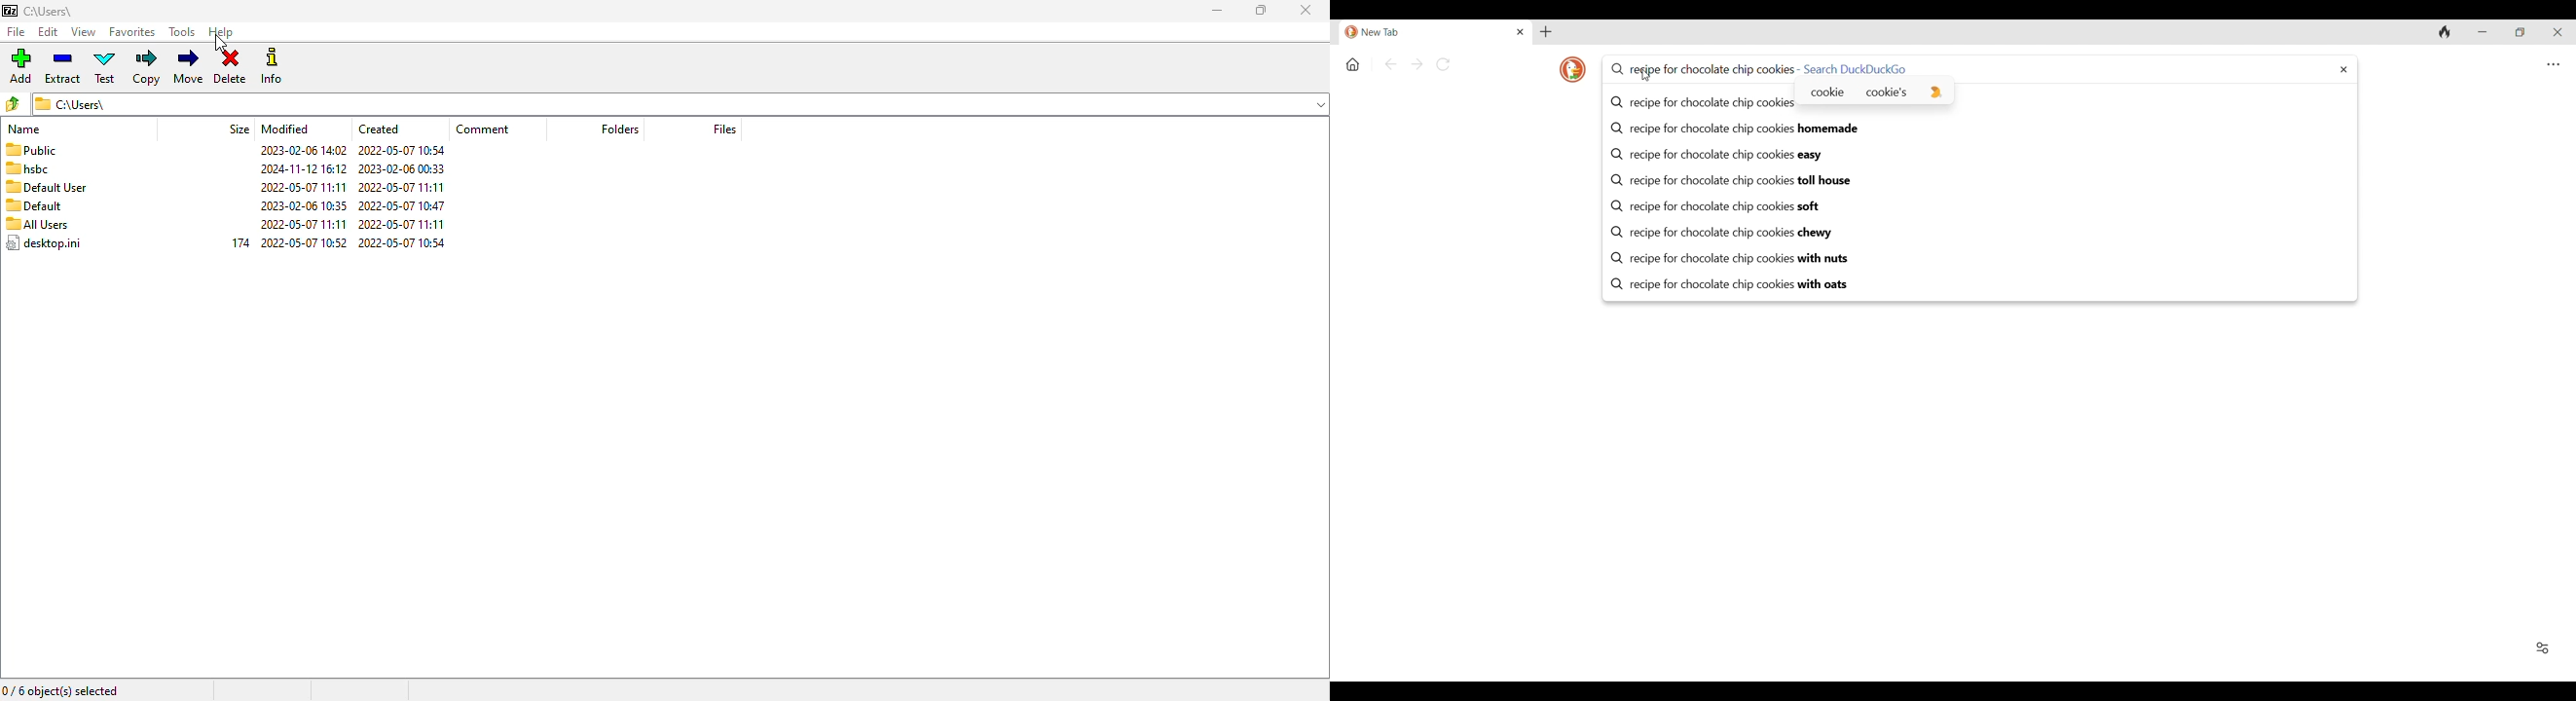 The image size is (2576, 728). What do you see at coordinates (1645, 75) in the screenshot?
I see `Cursor` at bounding box center [1645, 75].